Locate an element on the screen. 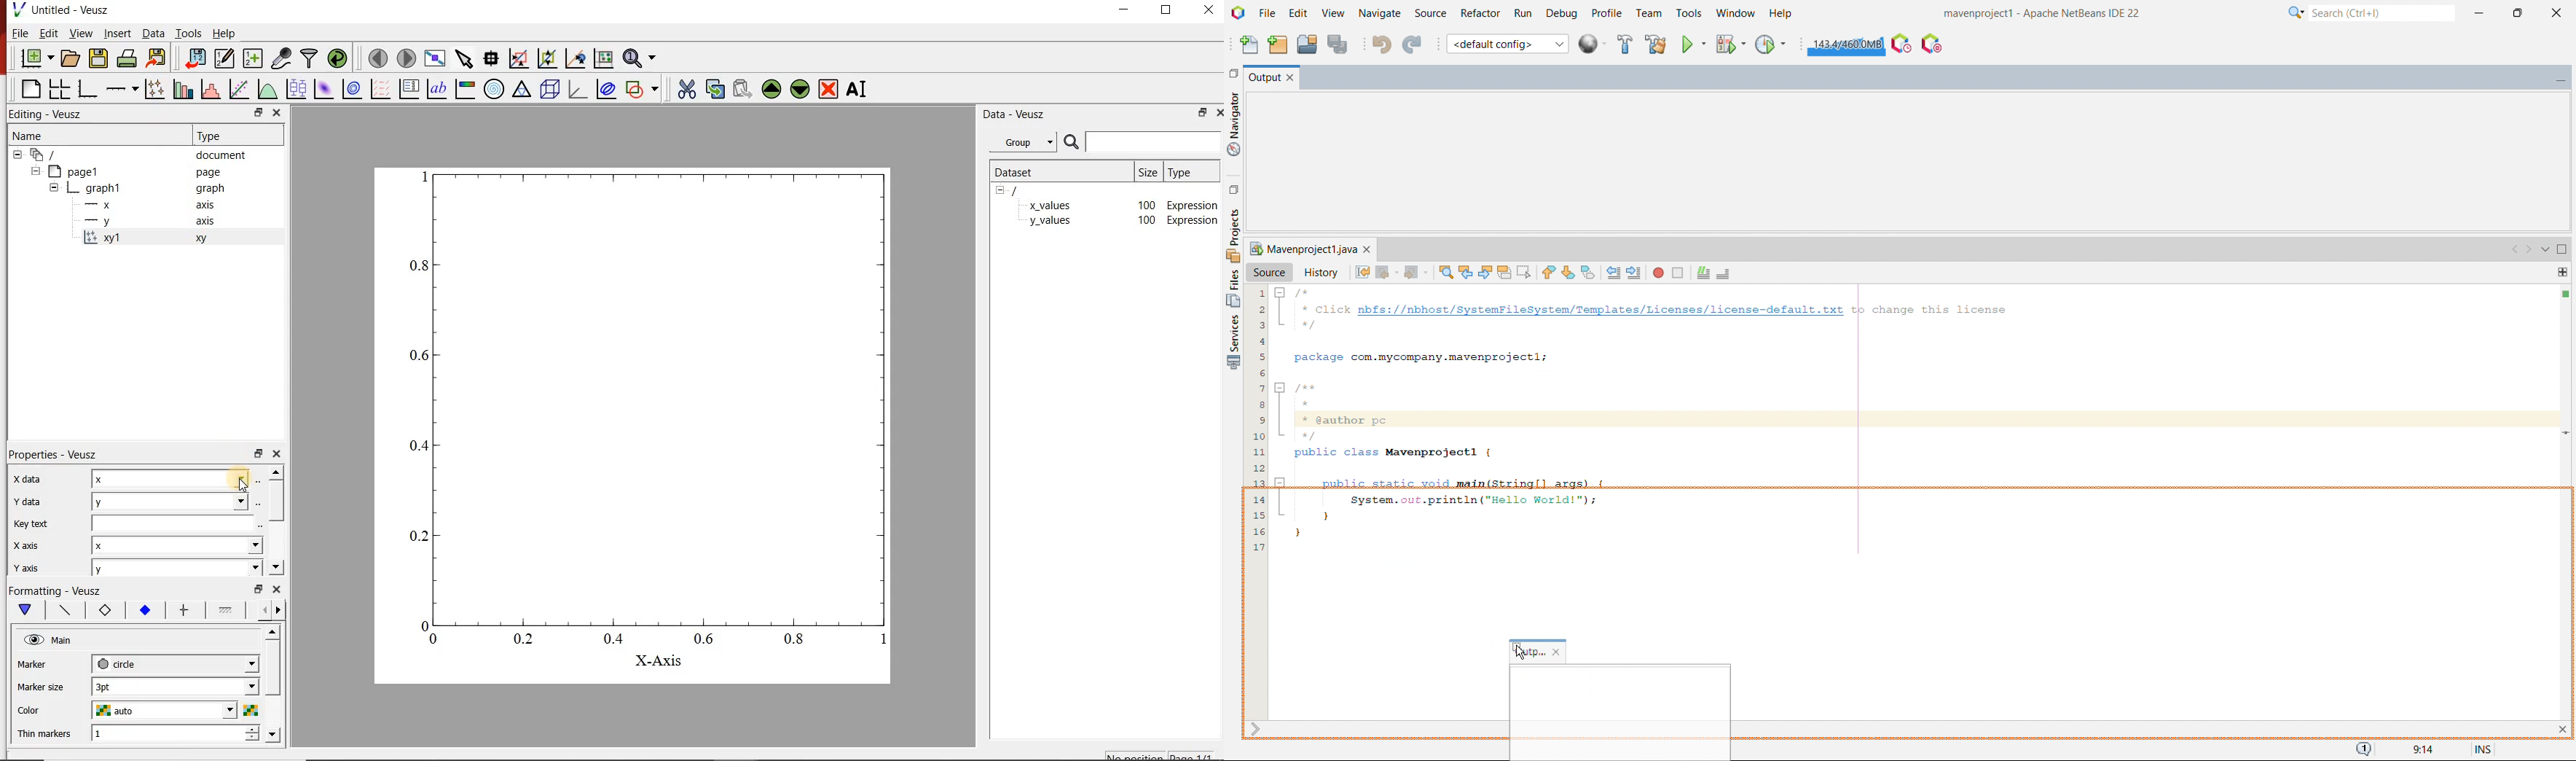  back is located at coordinates (1387, 272).